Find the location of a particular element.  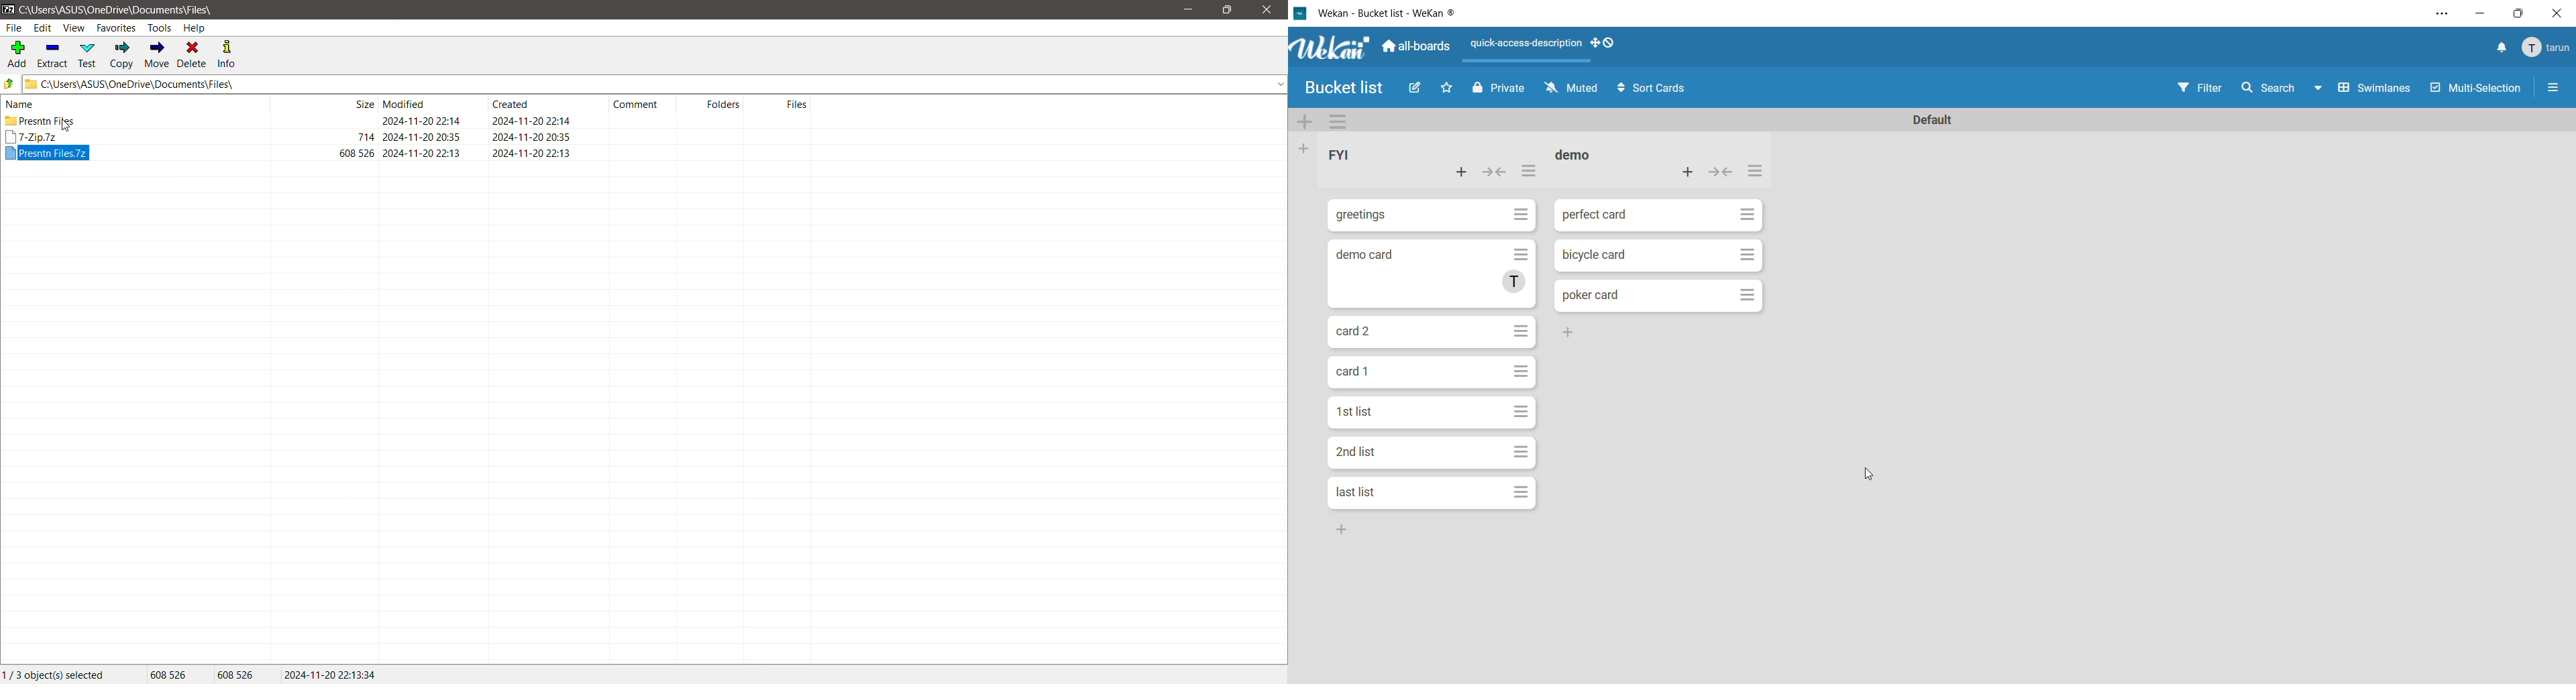

collapse is located at coordinates (1495, 172).